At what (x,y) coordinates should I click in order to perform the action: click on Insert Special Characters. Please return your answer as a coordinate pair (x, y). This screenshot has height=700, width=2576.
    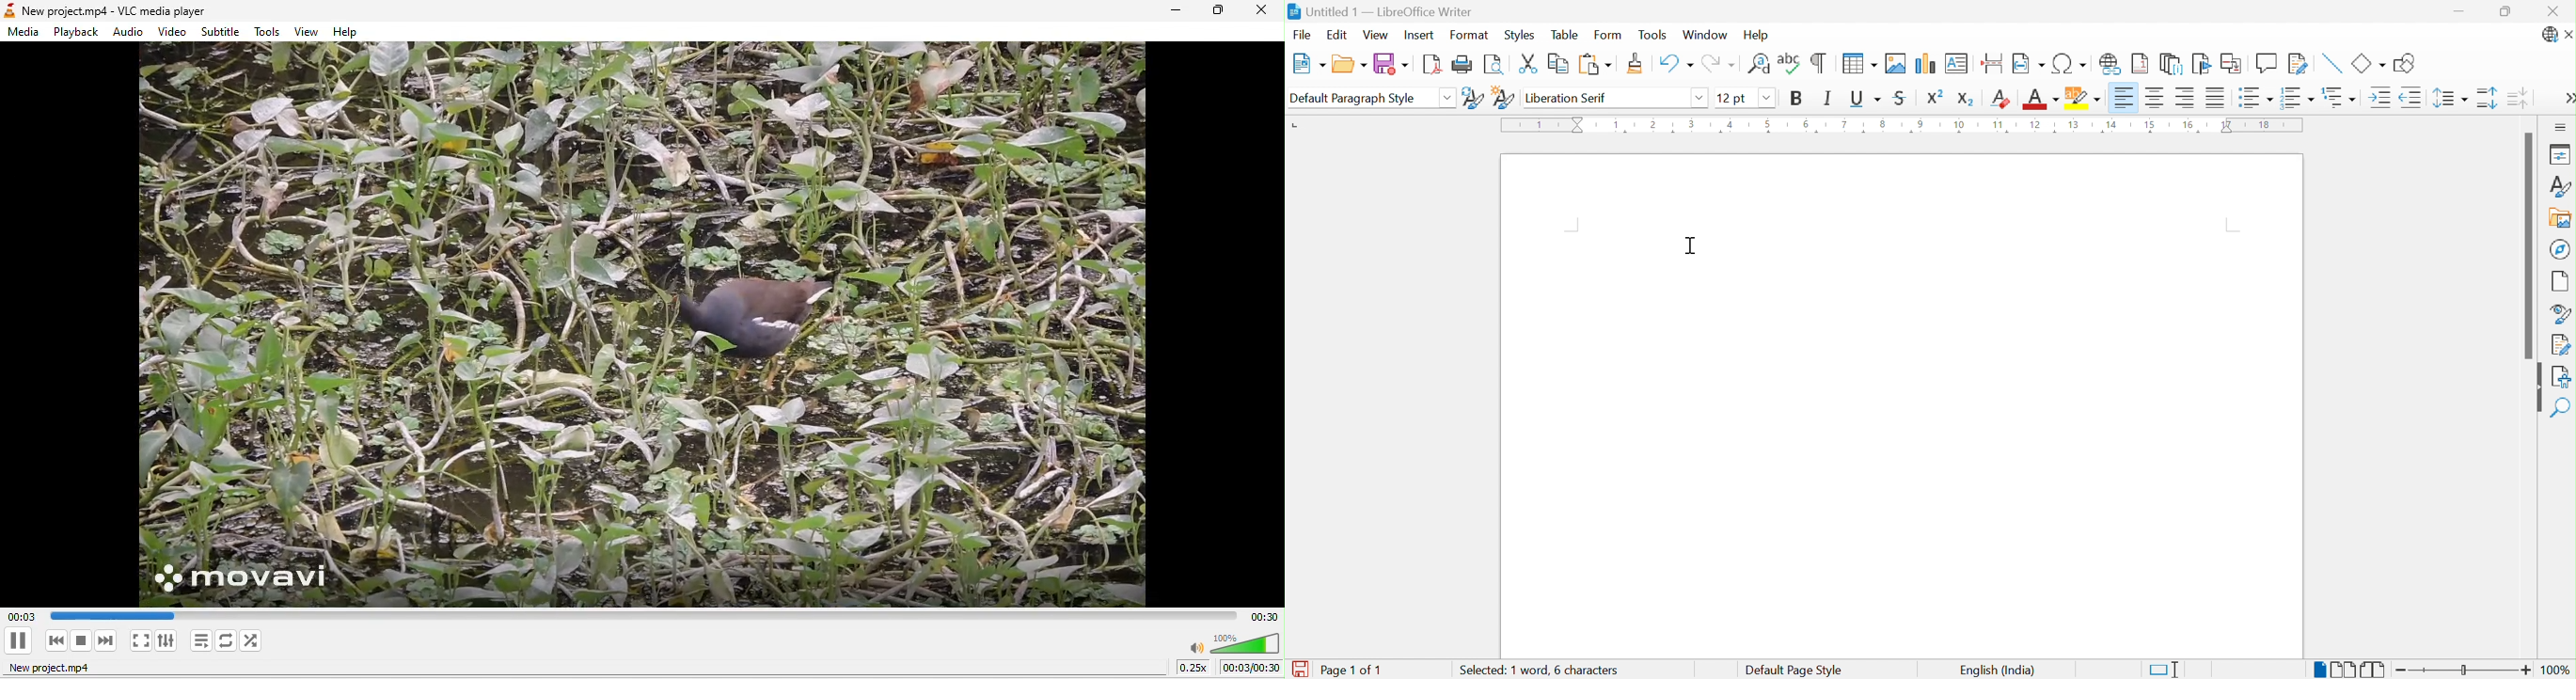
    Looking at the image, I should click on (2071, 64).